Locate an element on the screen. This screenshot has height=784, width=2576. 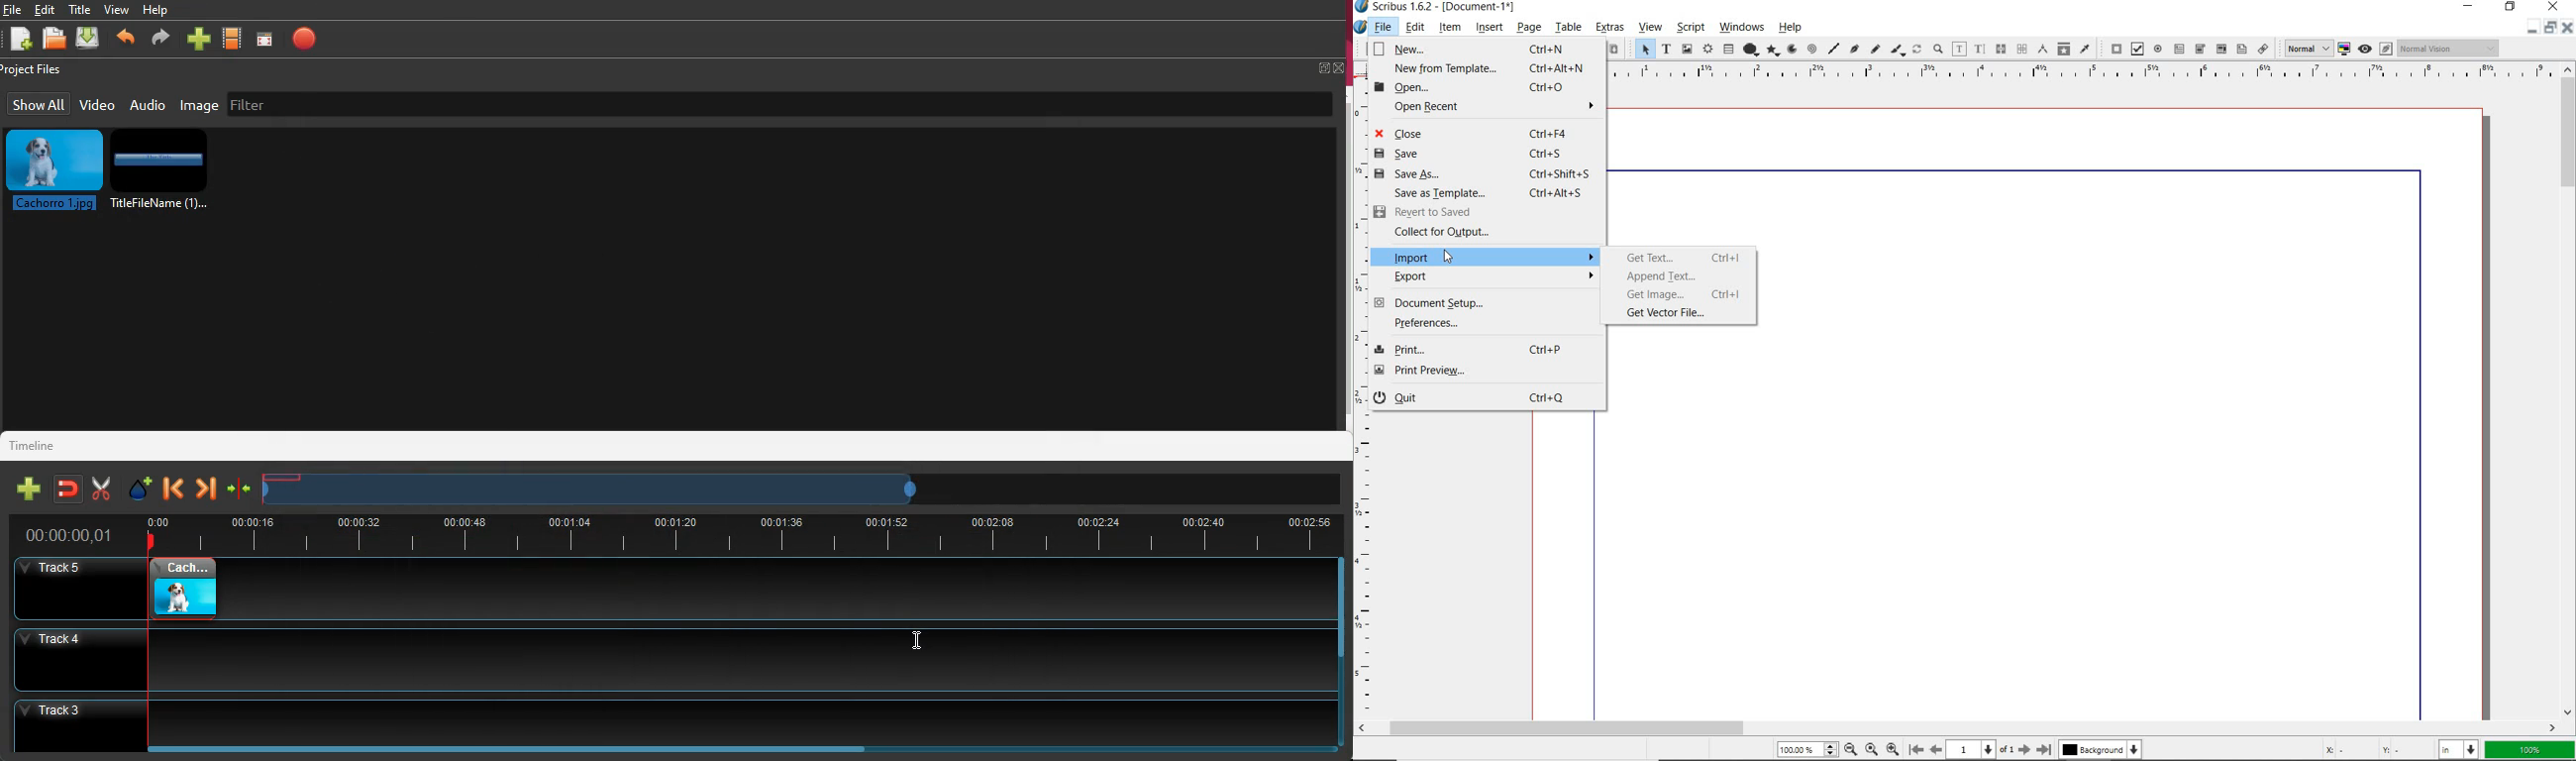
minimize is located at coordinates (2473, 7).